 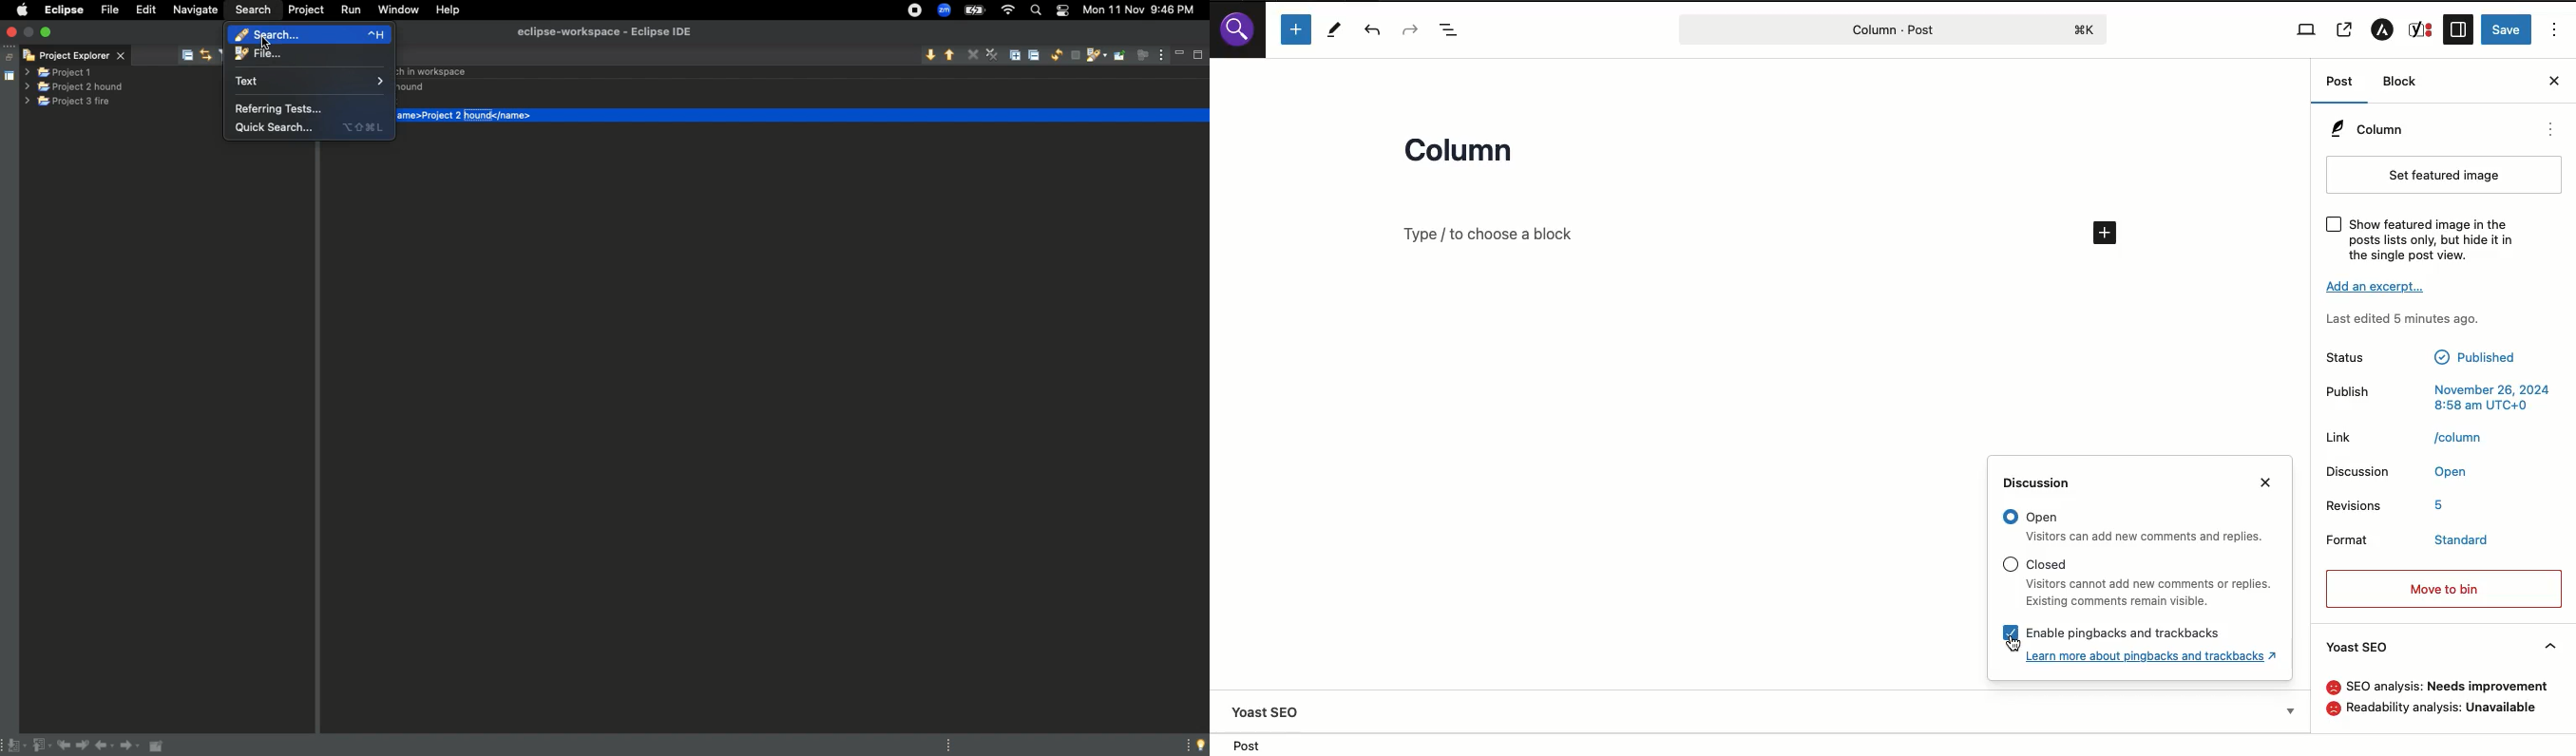 What do you see at coordinates (1181, 52) in the screenshot?
I see `minimise` at bounding box center [1181, 52].